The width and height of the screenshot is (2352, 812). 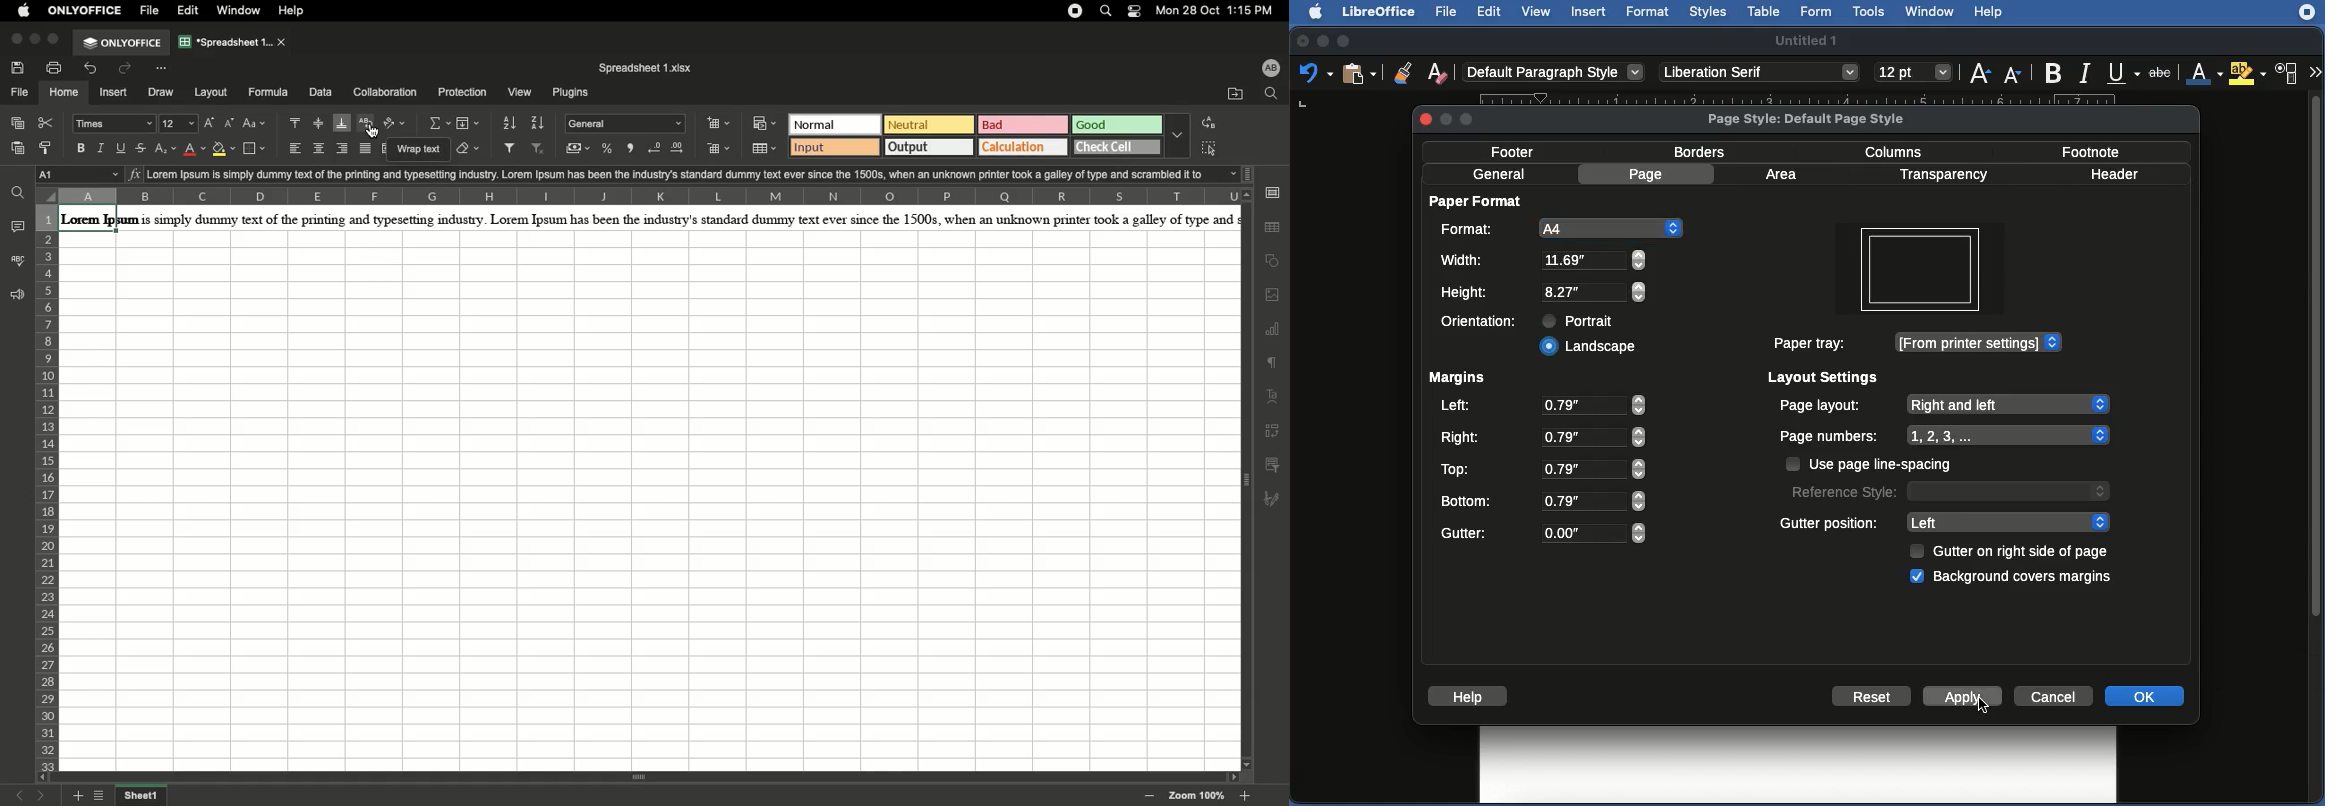 What do you see at coordinates (1648, 176) in the screenshot?
I see `Page` at bounding box center [1648, 176].